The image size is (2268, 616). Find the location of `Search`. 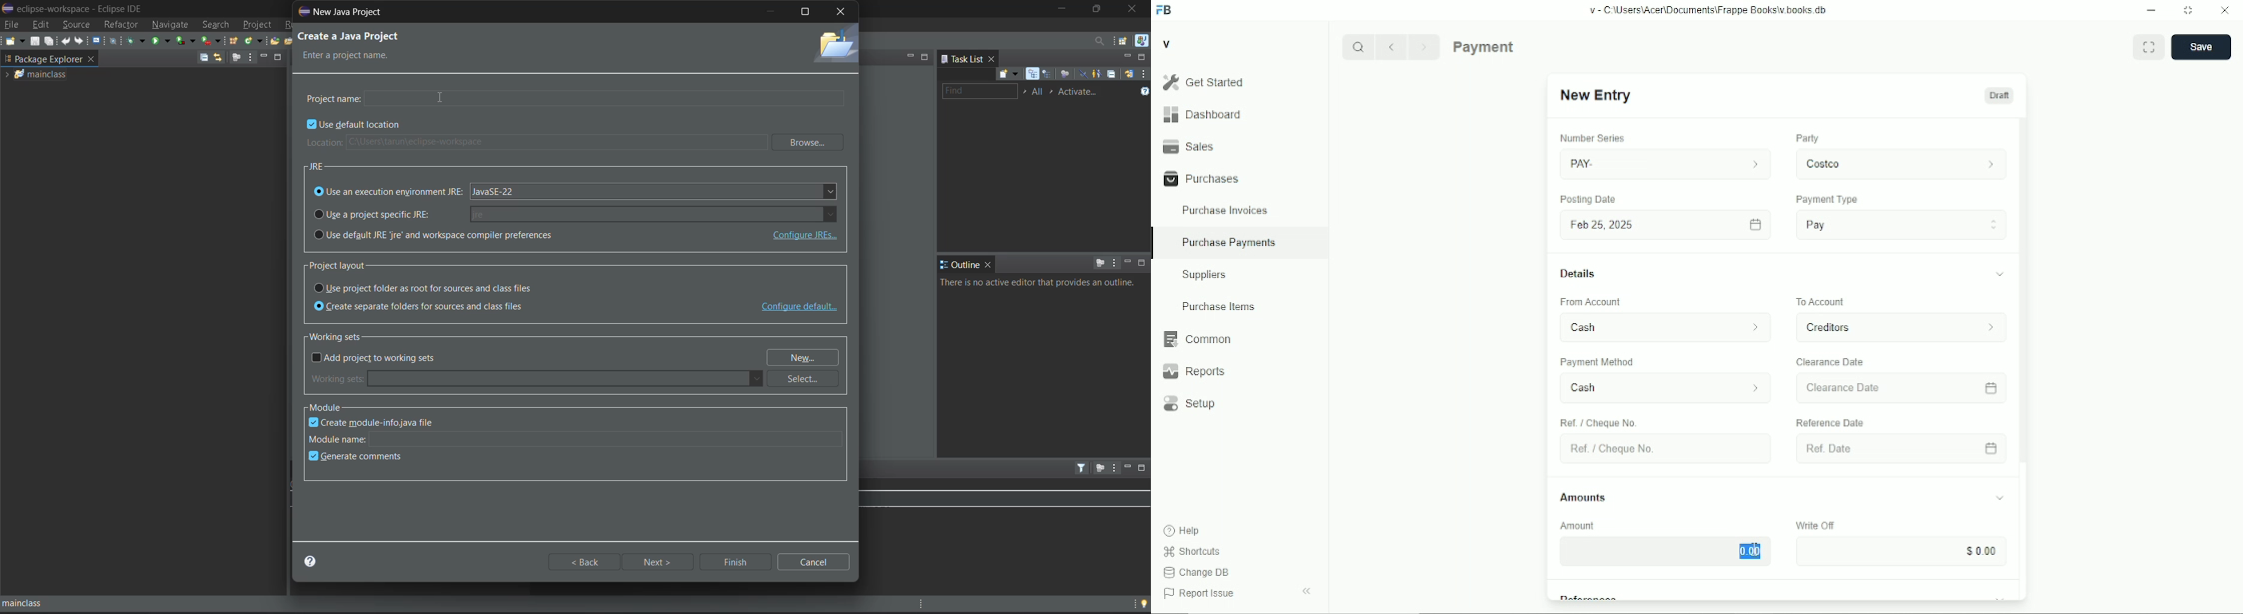

Search is located at coordinates (1358, 47).